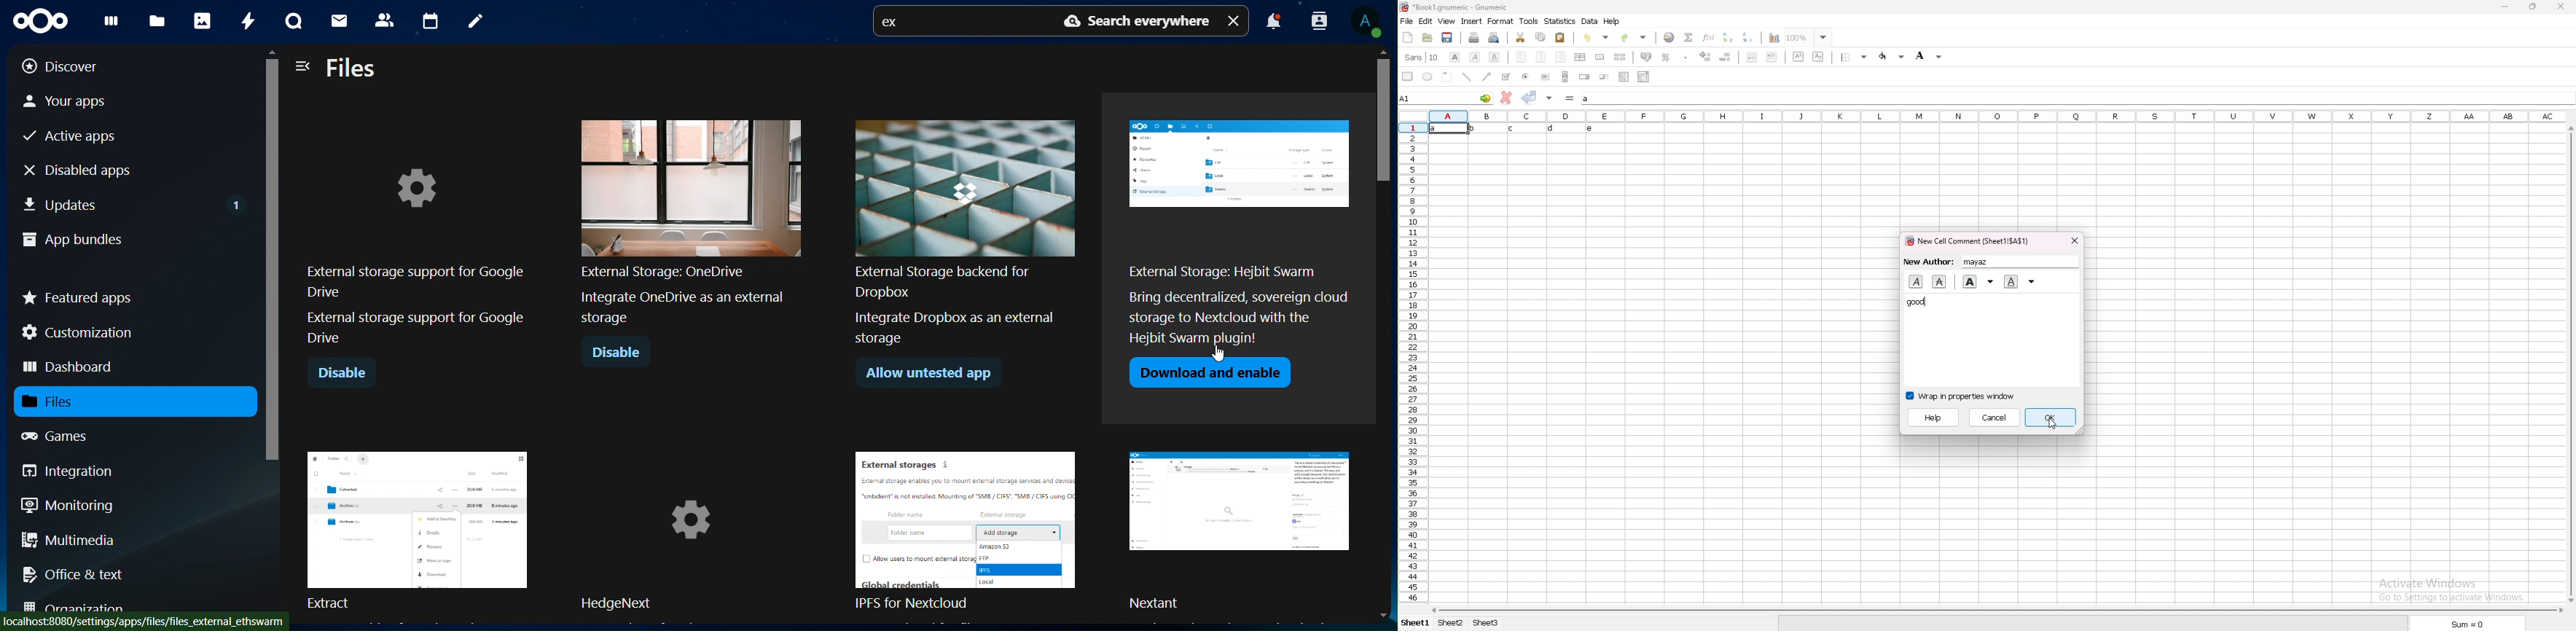 This screenshot has width=2576, height=644. What do you see at coordinates (1506, 97) in the screenshot?
I see `cancel change` at bounding box center [1506, 97].